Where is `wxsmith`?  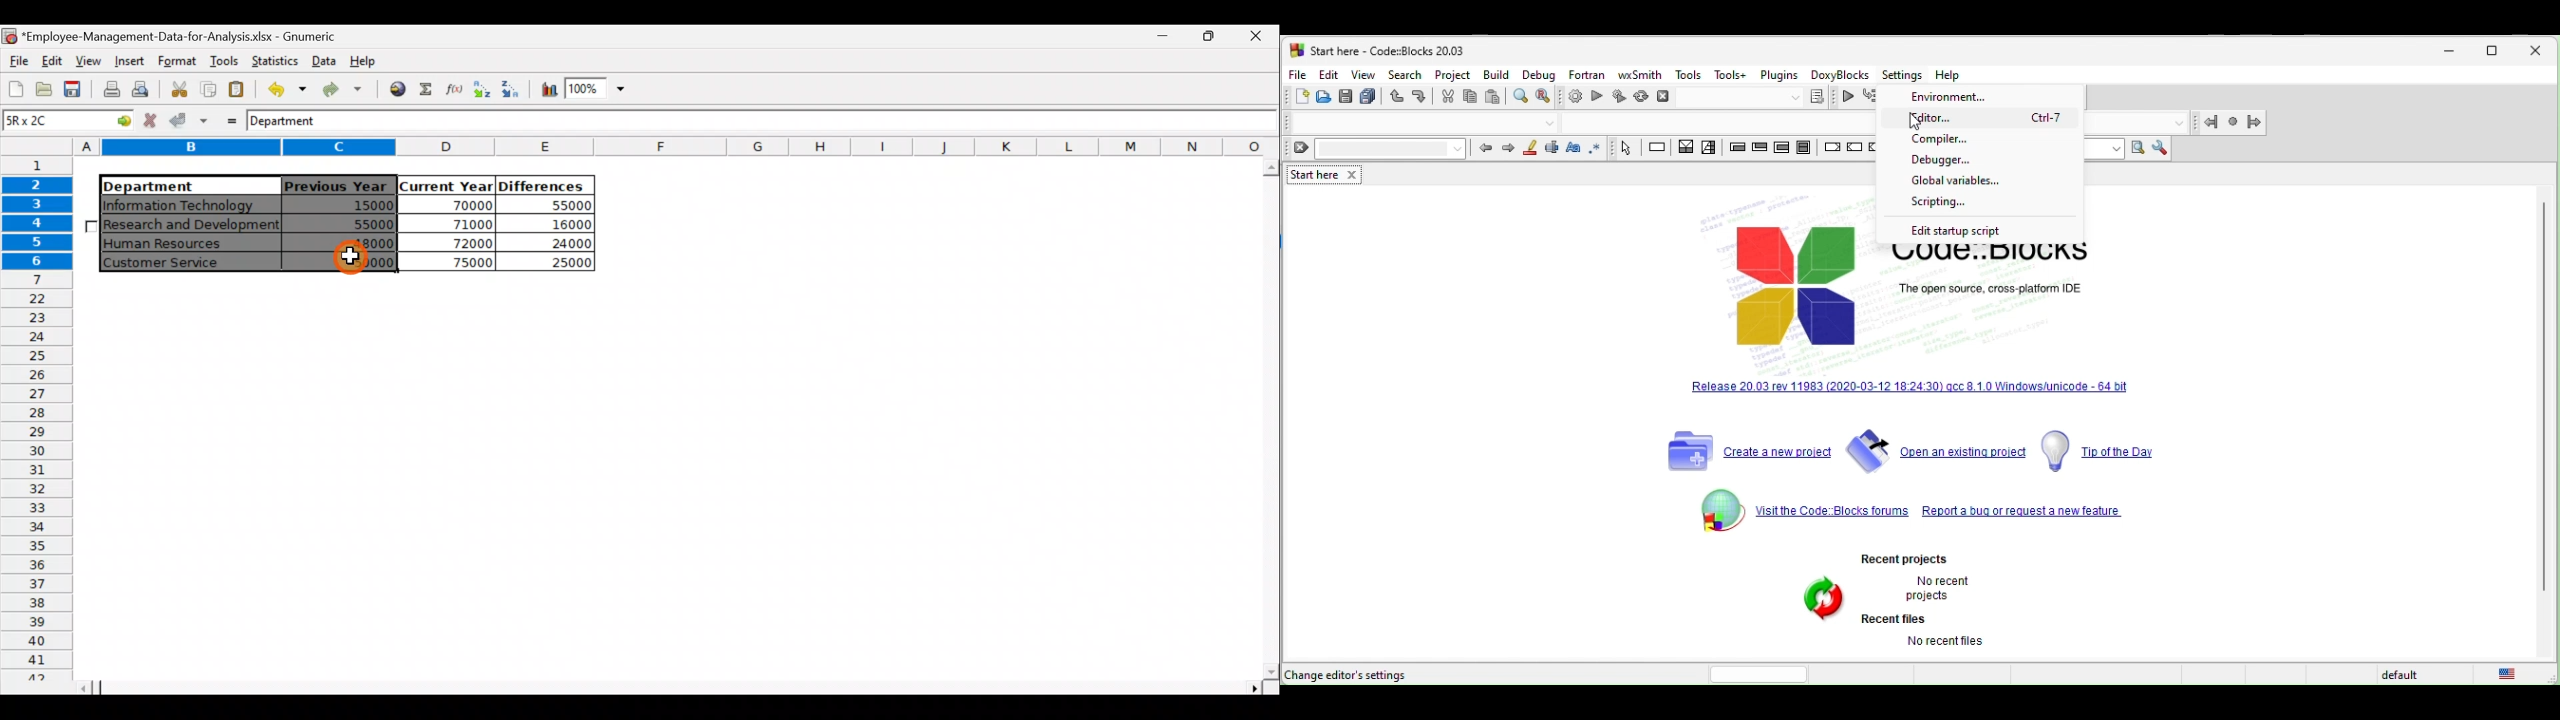 wxsmith is located at coordinates (1641, 74).